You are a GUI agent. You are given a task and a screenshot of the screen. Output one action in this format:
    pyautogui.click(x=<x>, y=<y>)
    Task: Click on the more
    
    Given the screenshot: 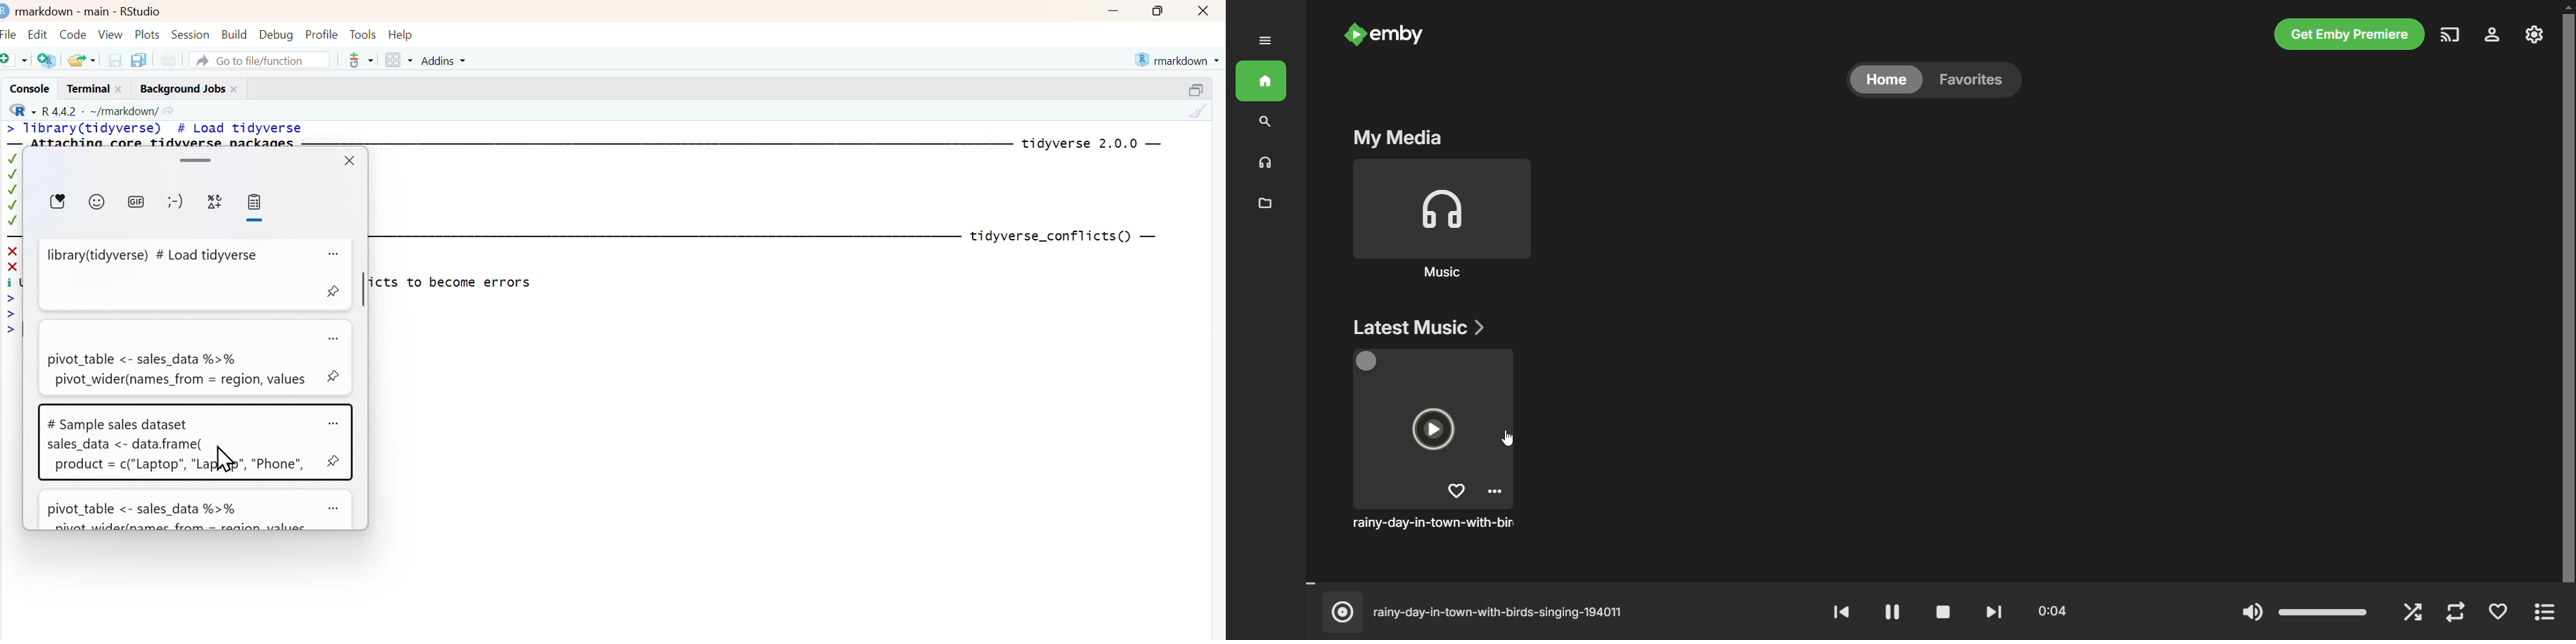 What is the action you would take?
    pyautogui.click(x=1498, y=493)
    